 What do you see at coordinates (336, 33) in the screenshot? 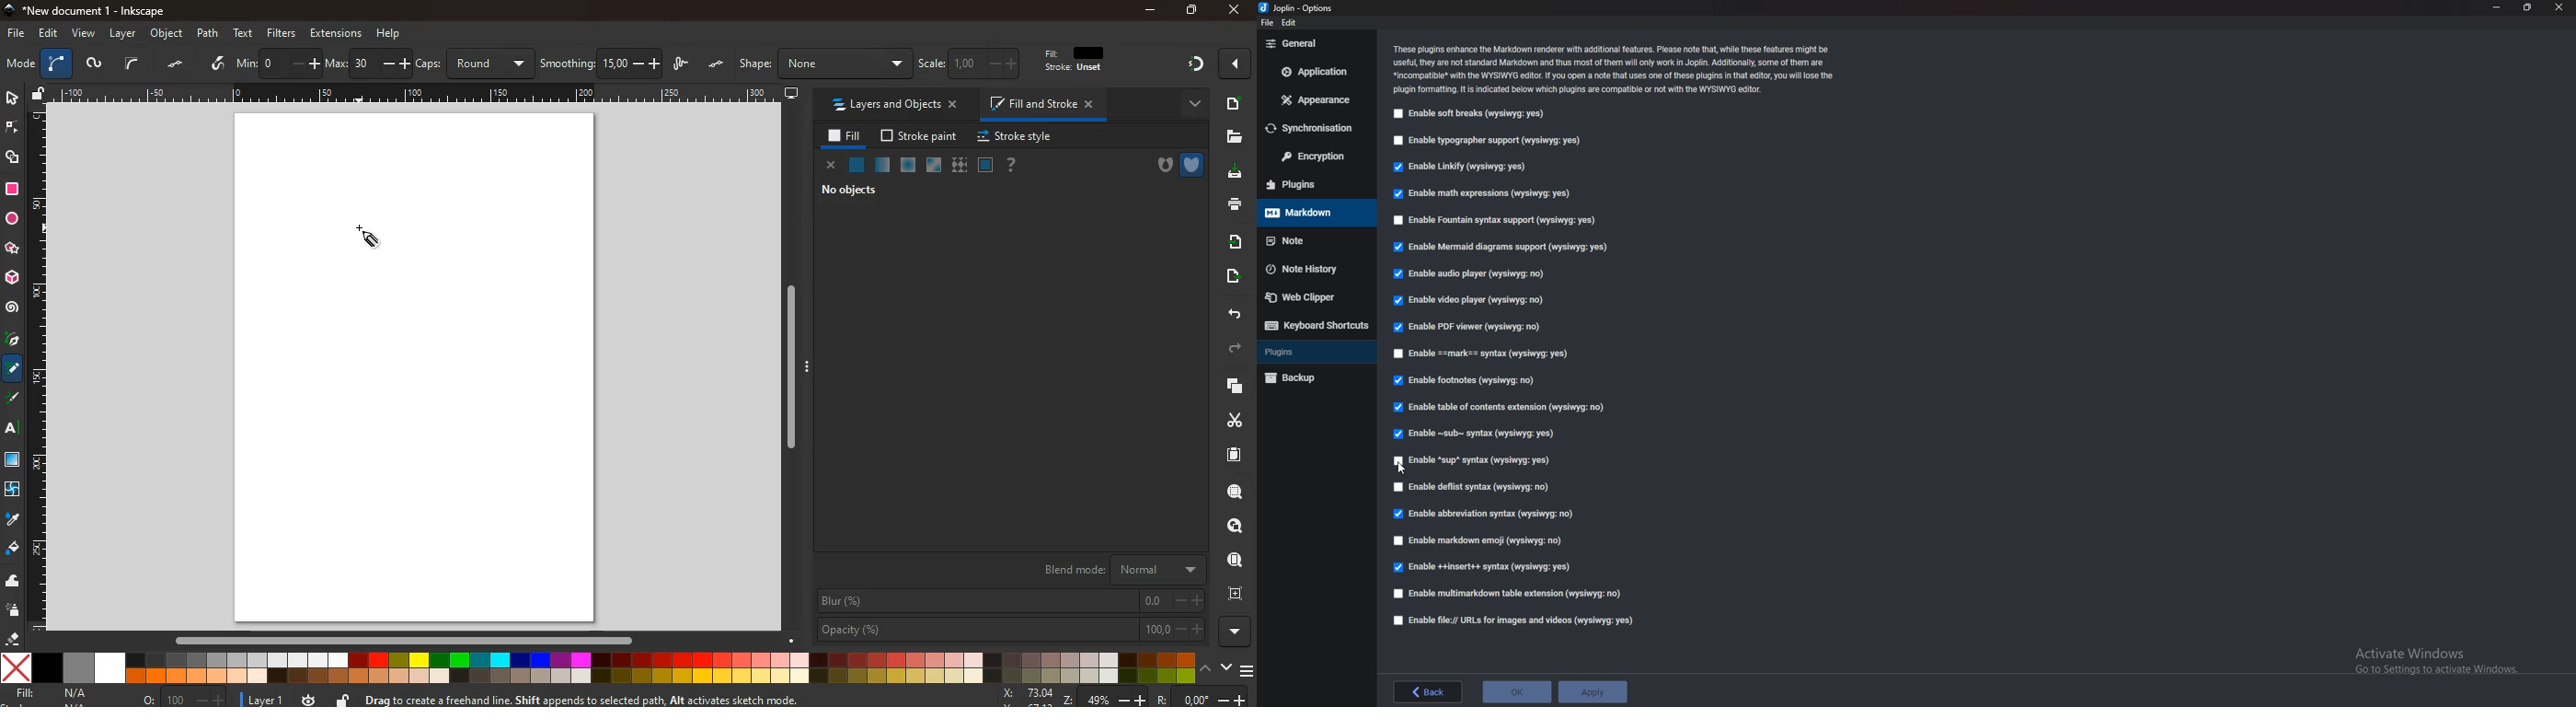
I see `extensions` at bounding box center [336, 33].